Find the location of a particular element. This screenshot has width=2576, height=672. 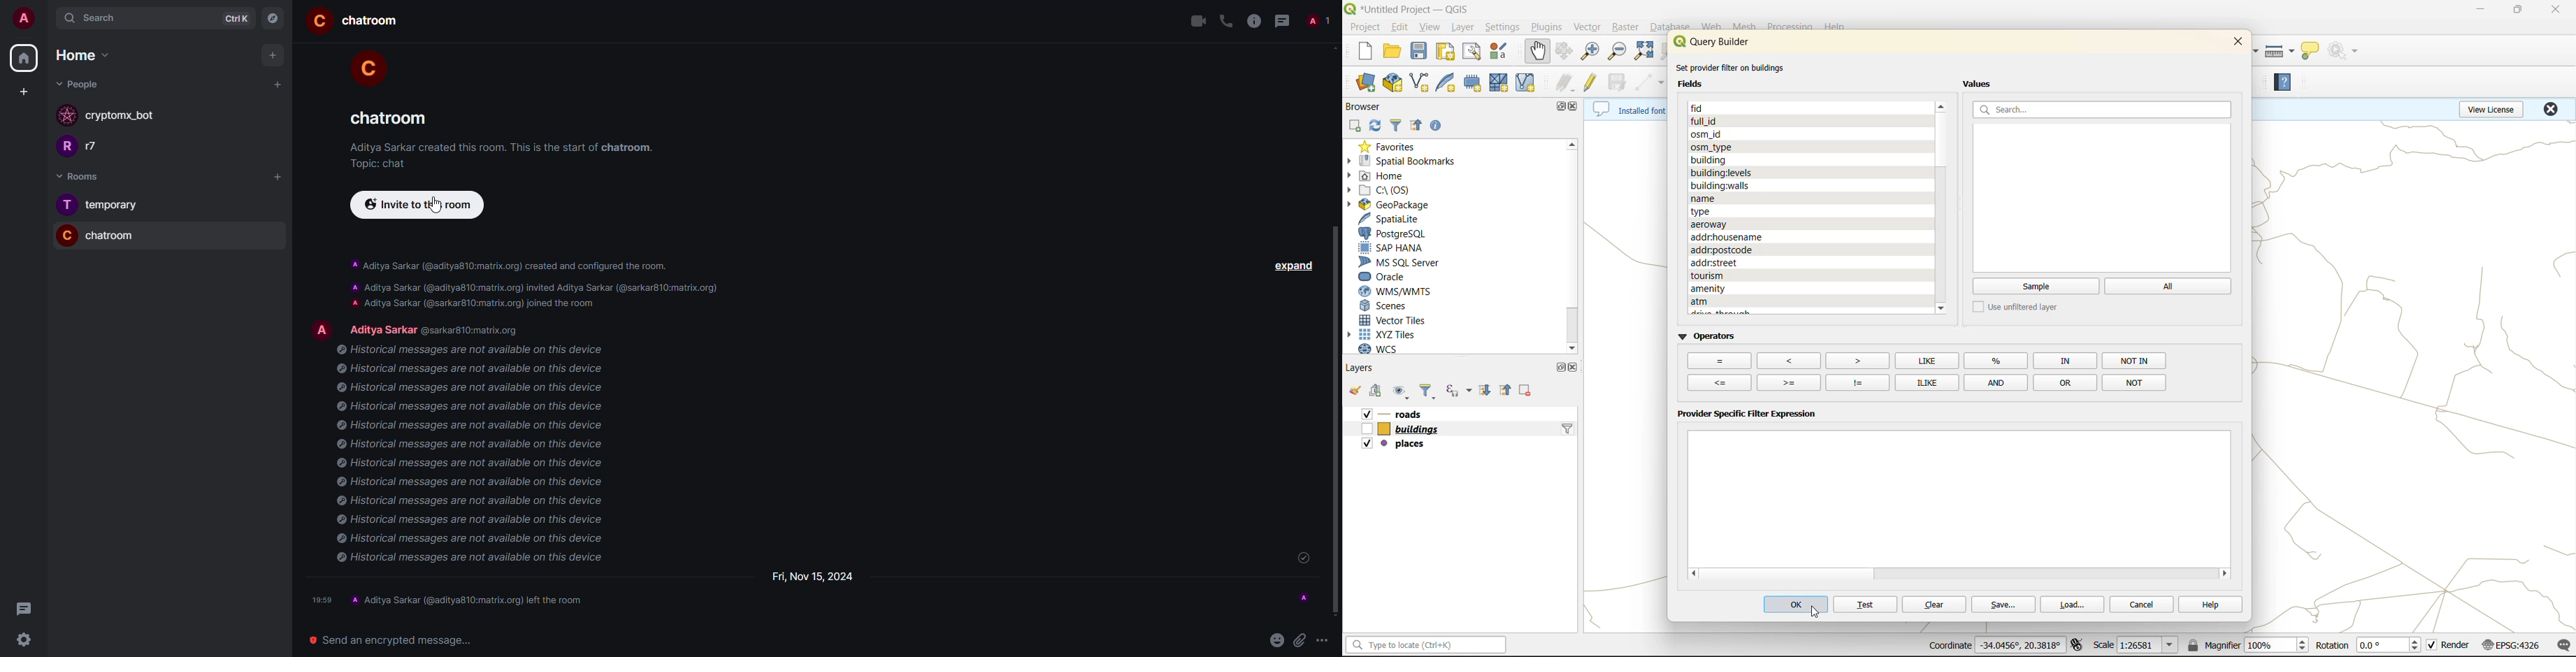

attach is located at coordinates (1300, 639).